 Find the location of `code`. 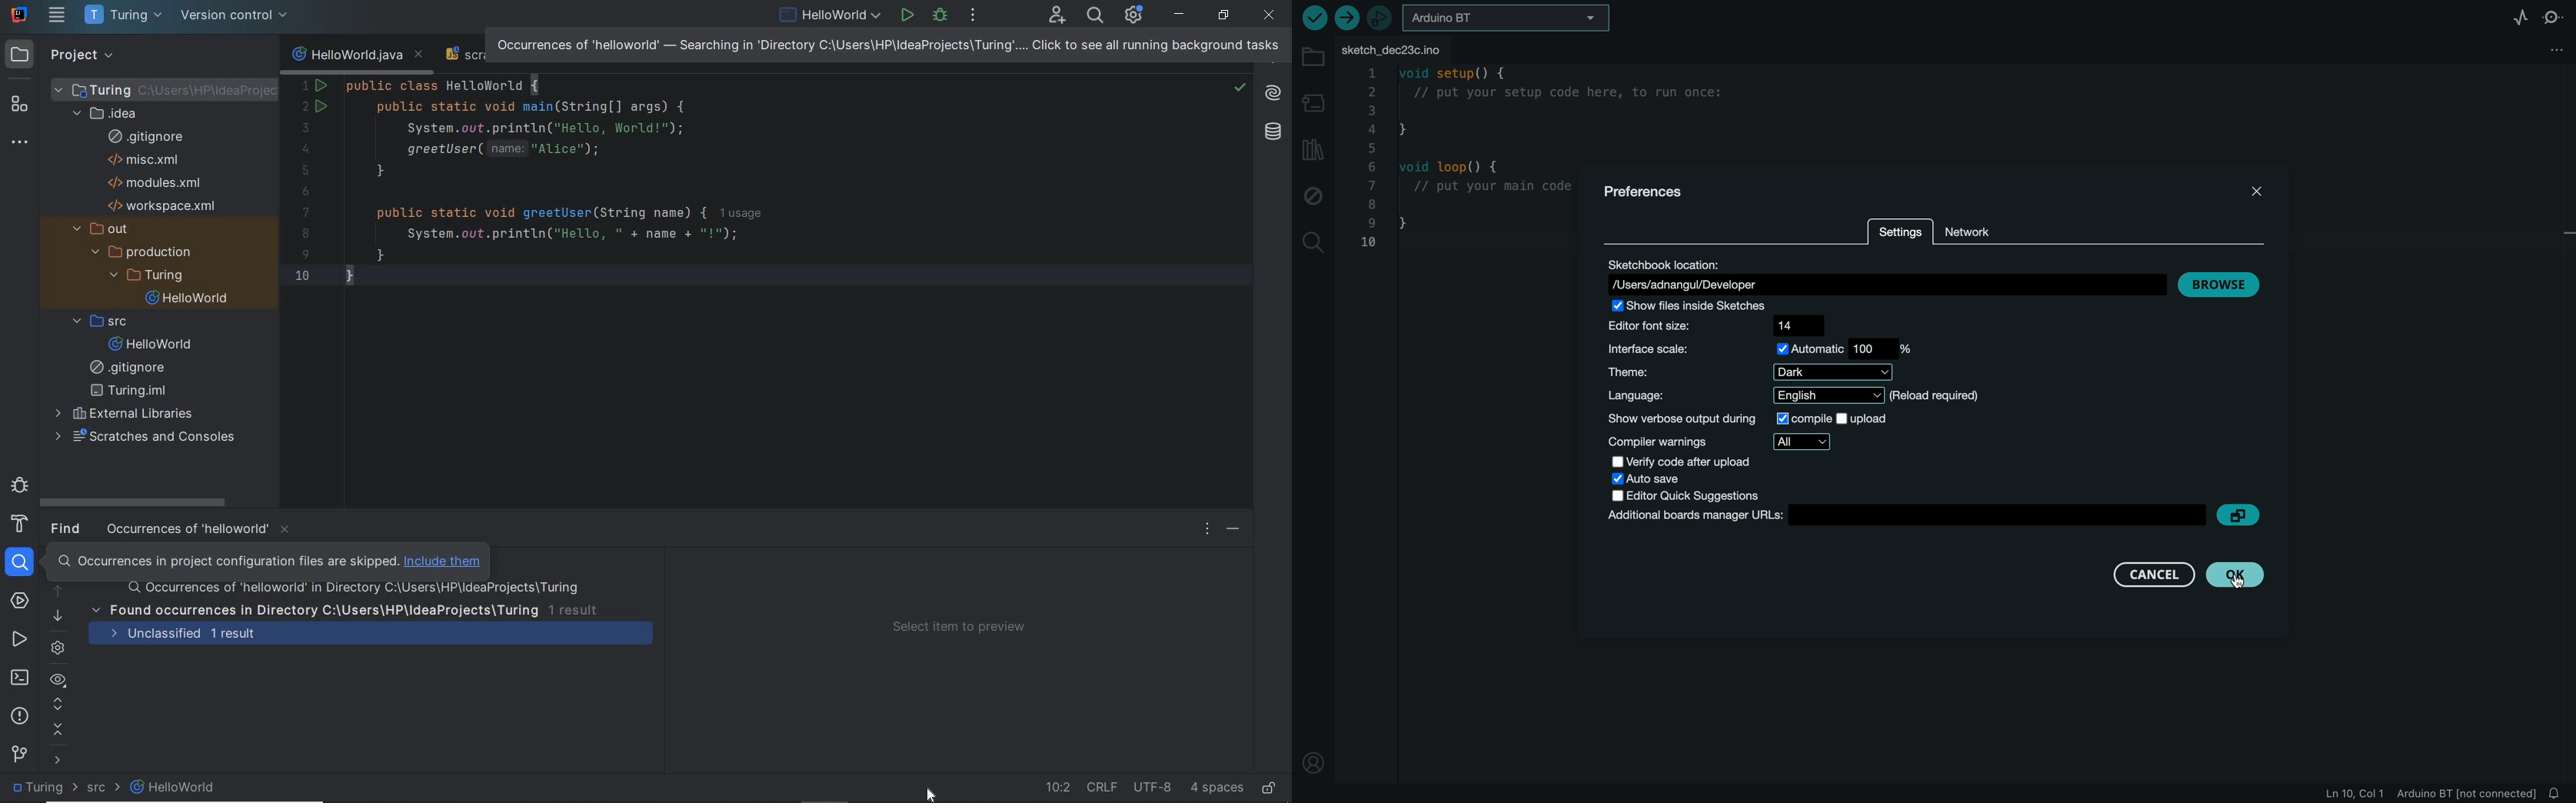

code is located at coordinates (1465, 162).